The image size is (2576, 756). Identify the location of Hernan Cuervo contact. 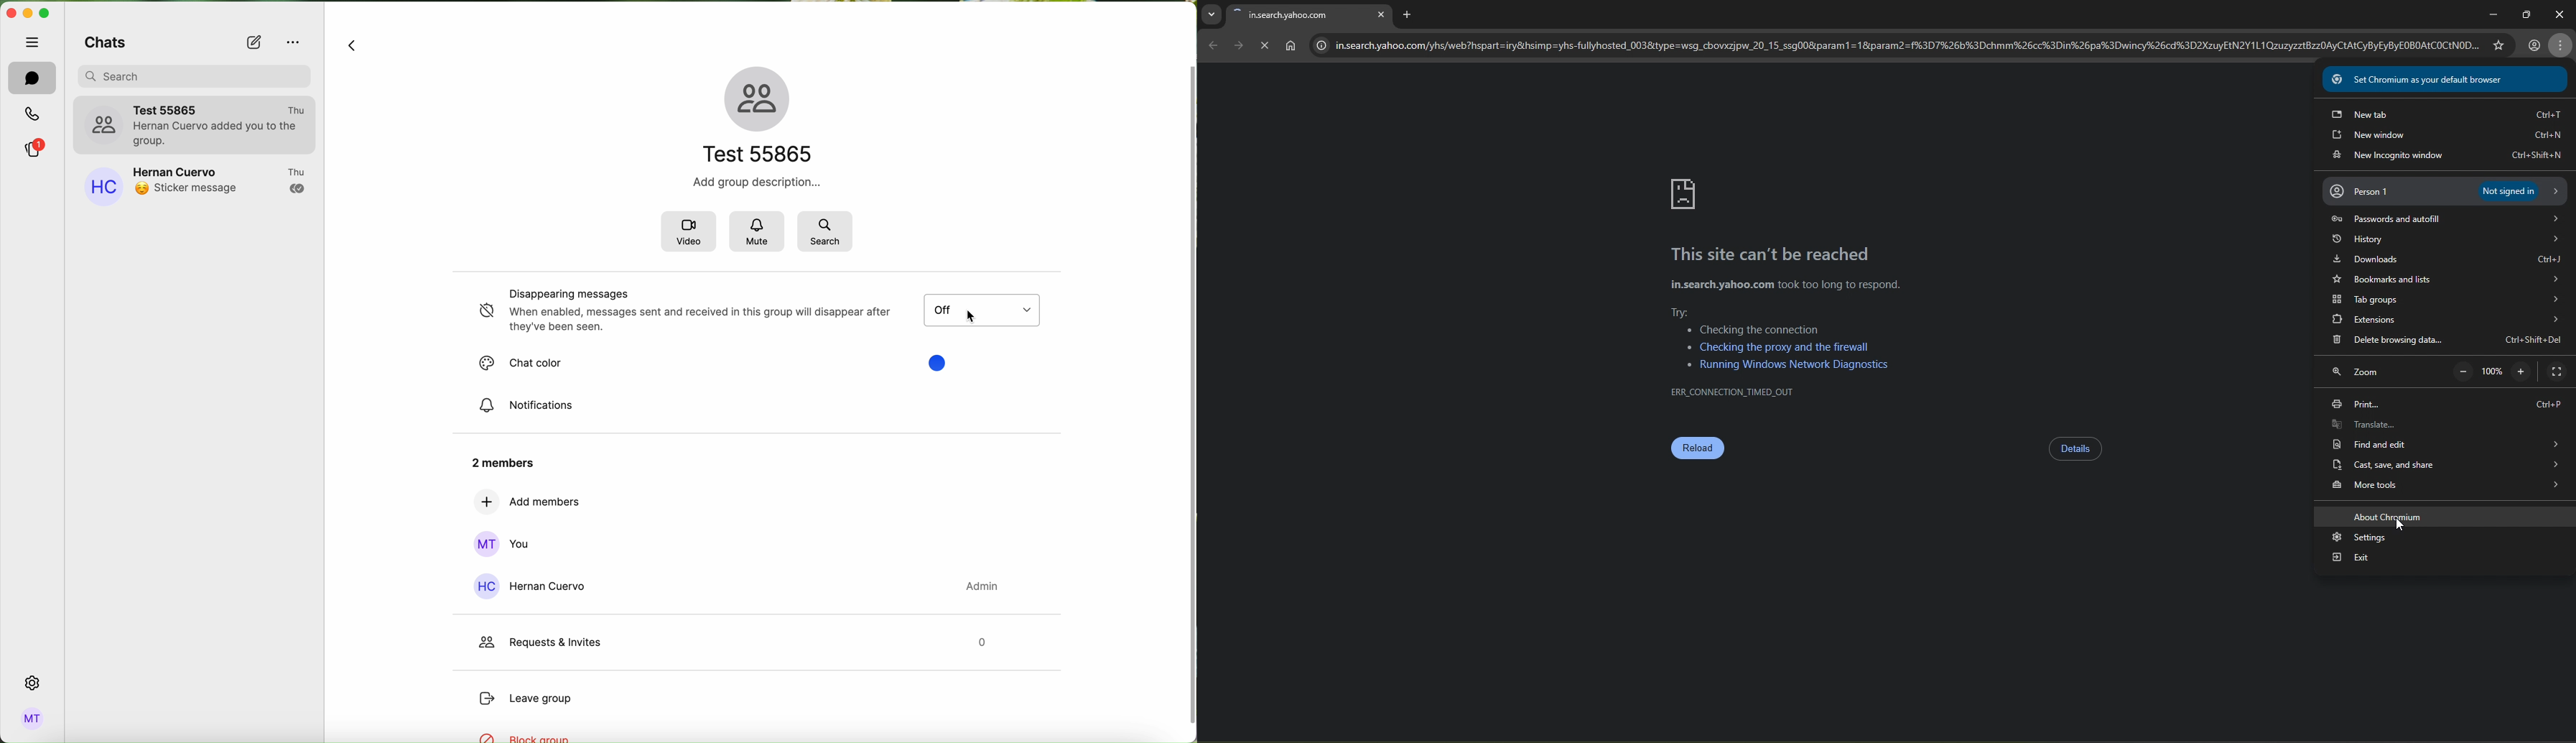
(195, 184).